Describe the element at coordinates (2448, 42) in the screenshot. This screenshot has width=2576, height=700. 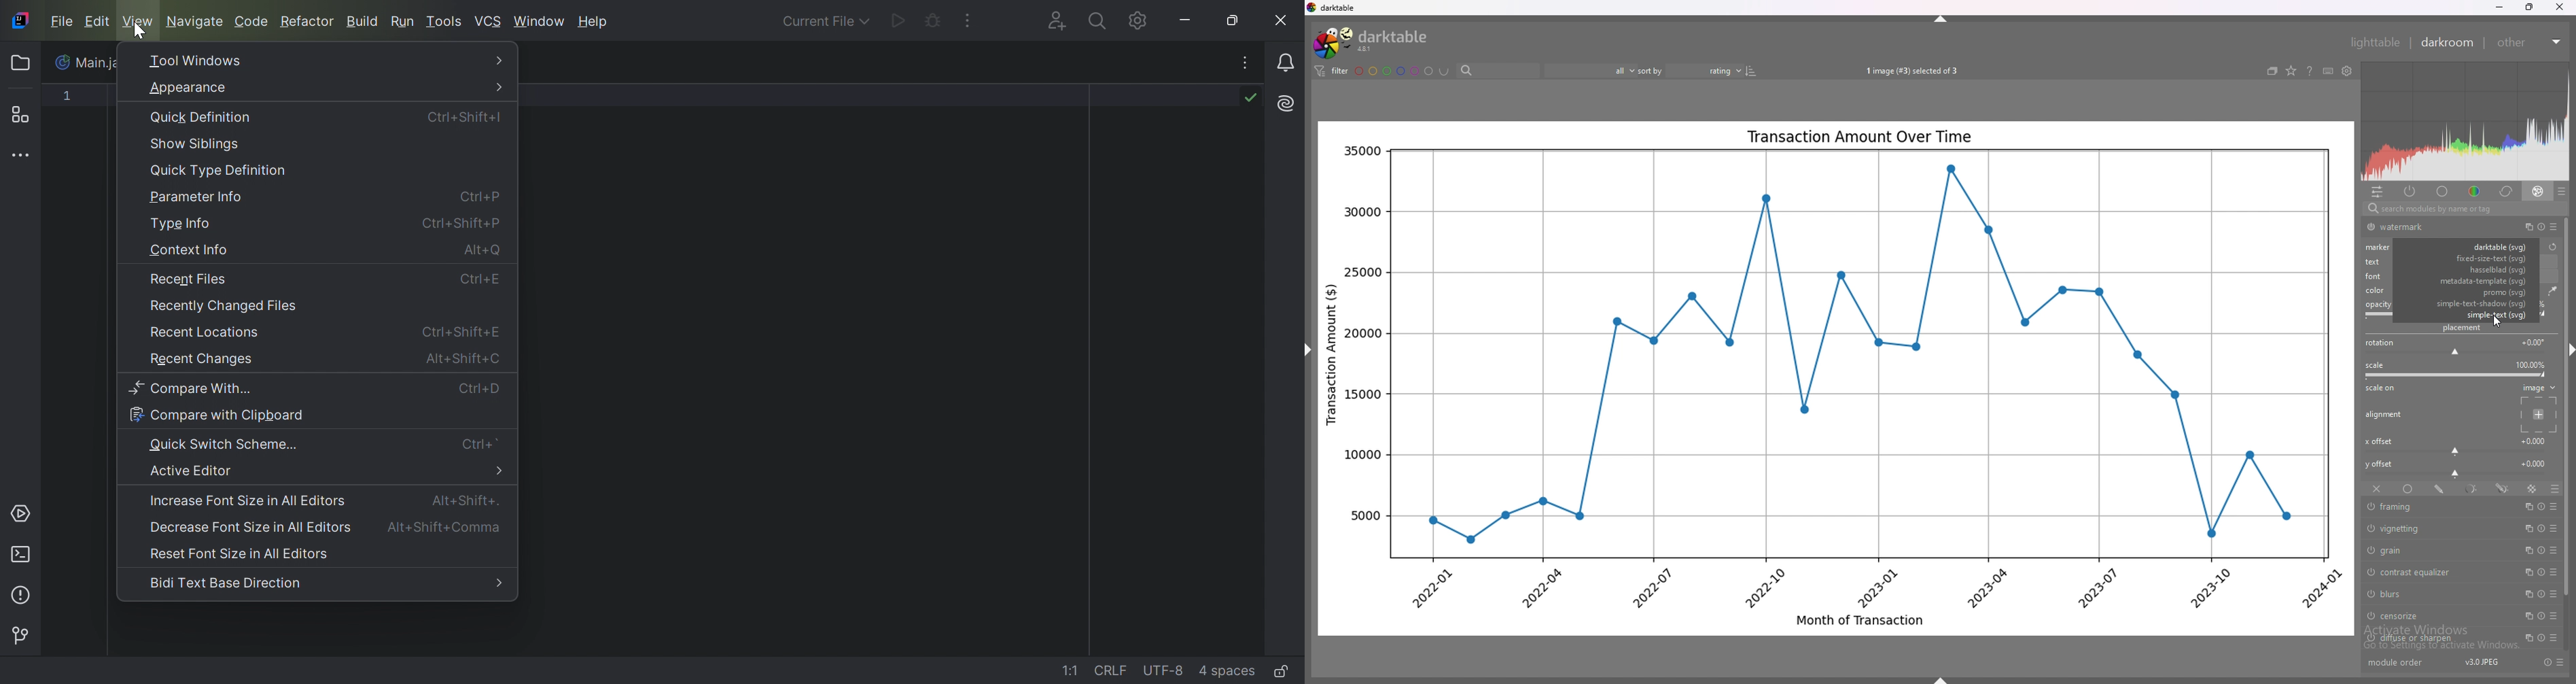
I see `darkroom` at that location.